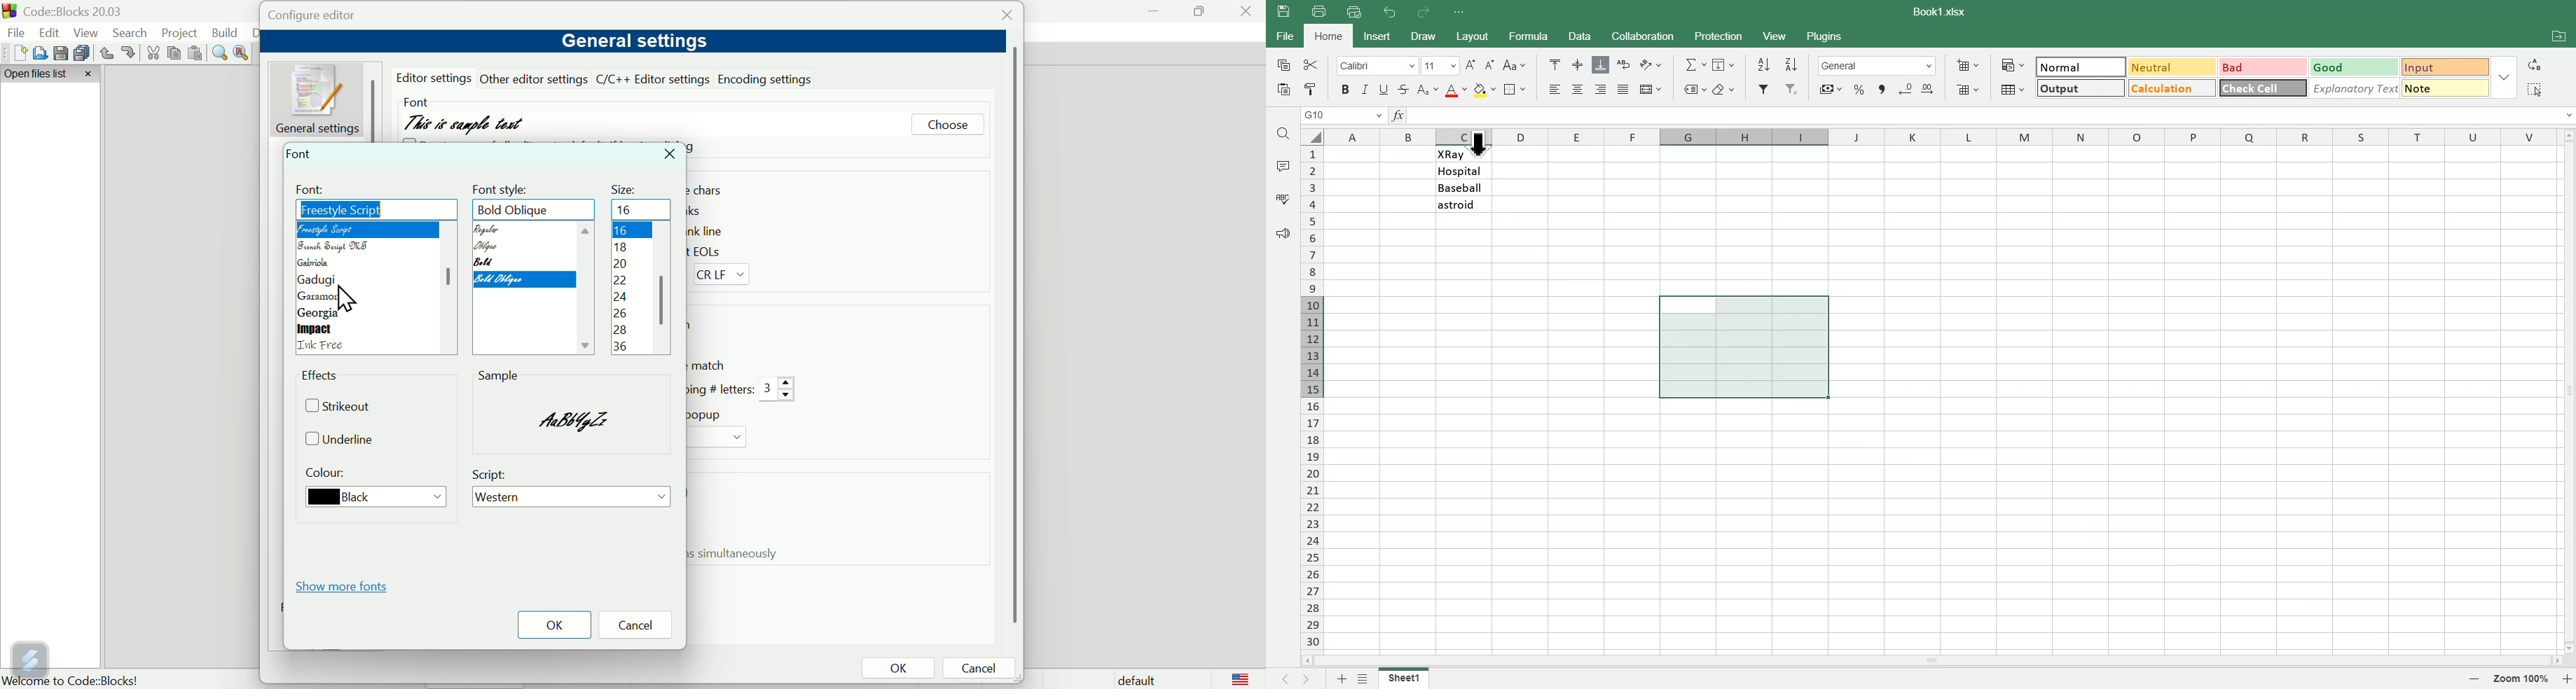  I want to click on Underline, so click(1385, 89).